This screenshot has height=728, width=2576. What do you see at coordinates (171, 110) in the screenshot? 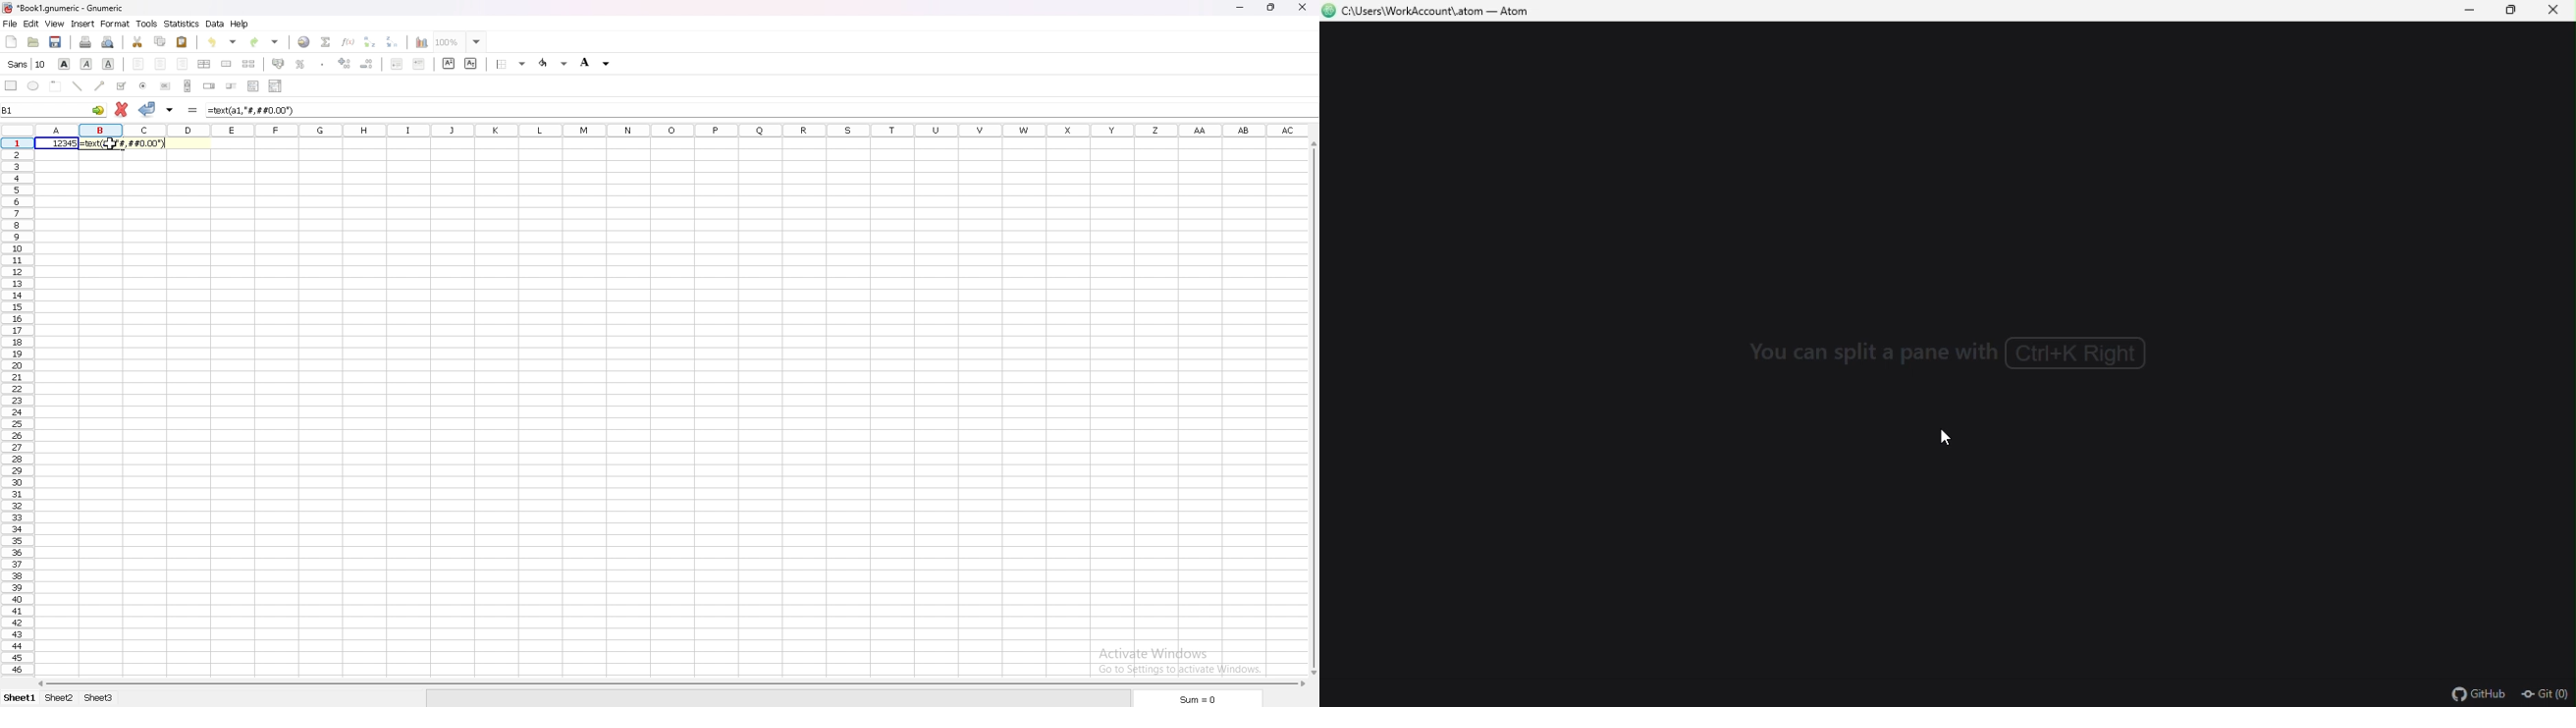
I see `accept changes in all cells` at bounding box center [171, 110].